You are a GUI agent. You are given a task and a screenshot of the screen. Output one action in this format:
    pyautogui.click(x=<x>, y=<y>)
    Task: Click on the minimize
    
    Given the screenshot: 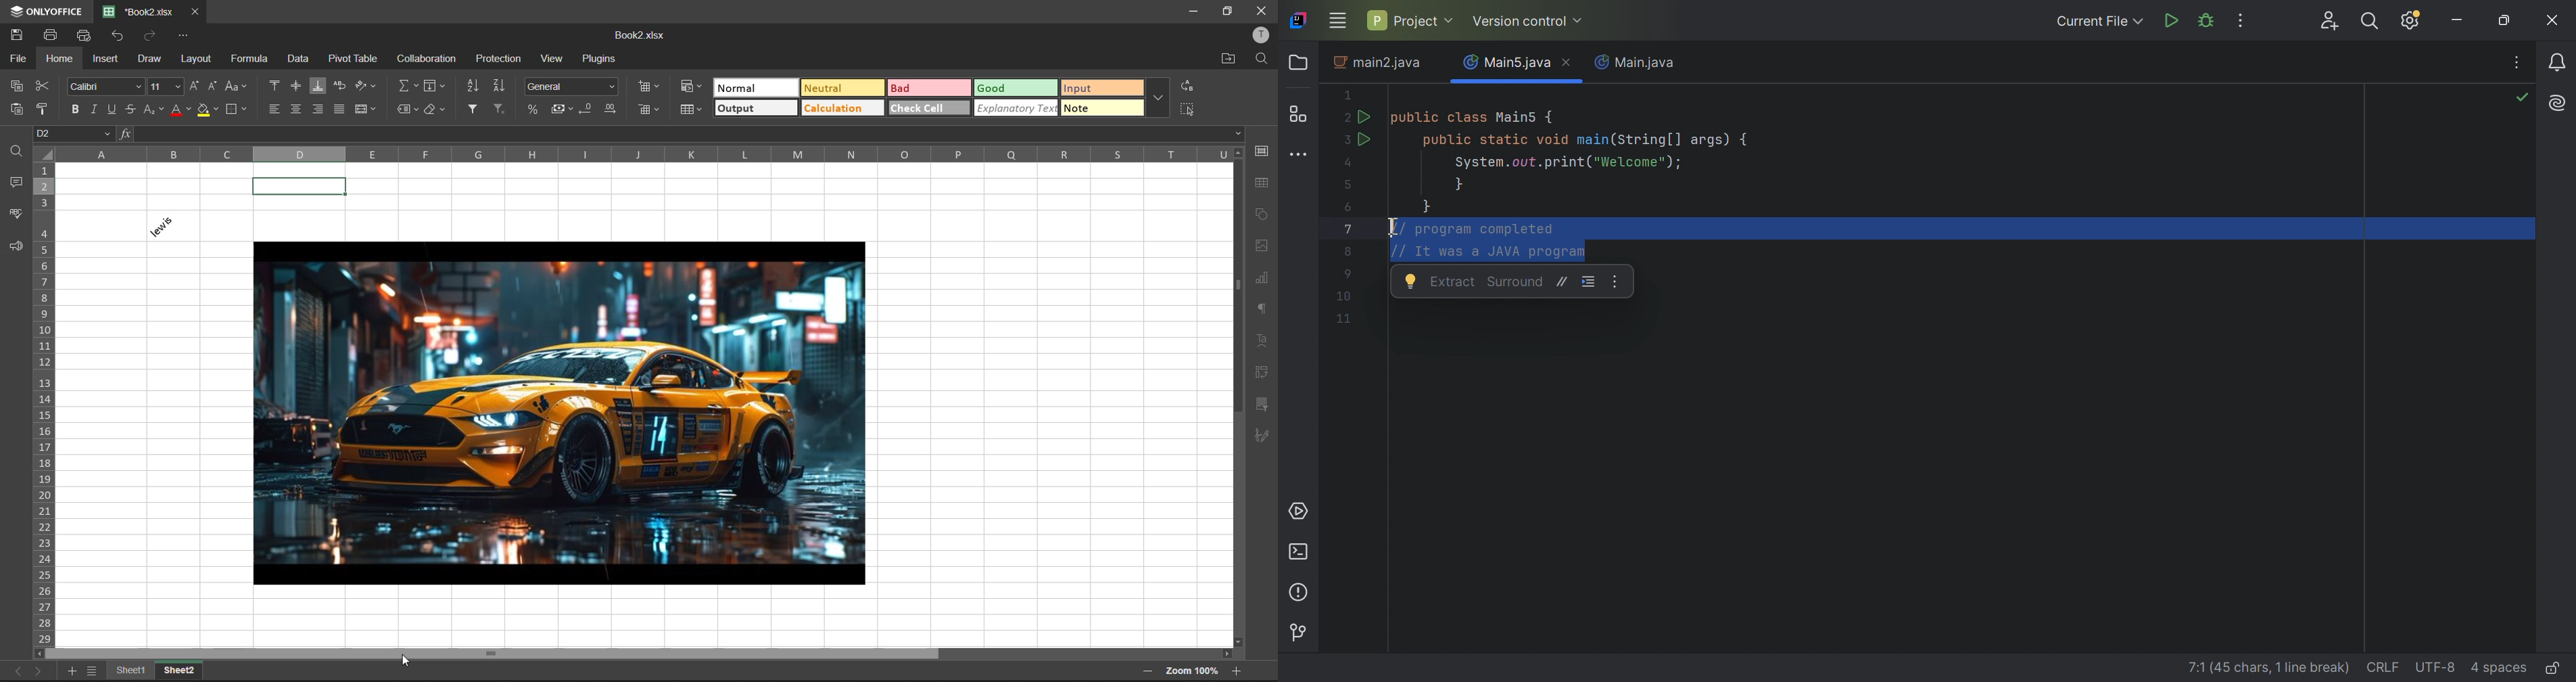 What is the action you would take?
    pyautogui.click(x=1192, y=11)
    